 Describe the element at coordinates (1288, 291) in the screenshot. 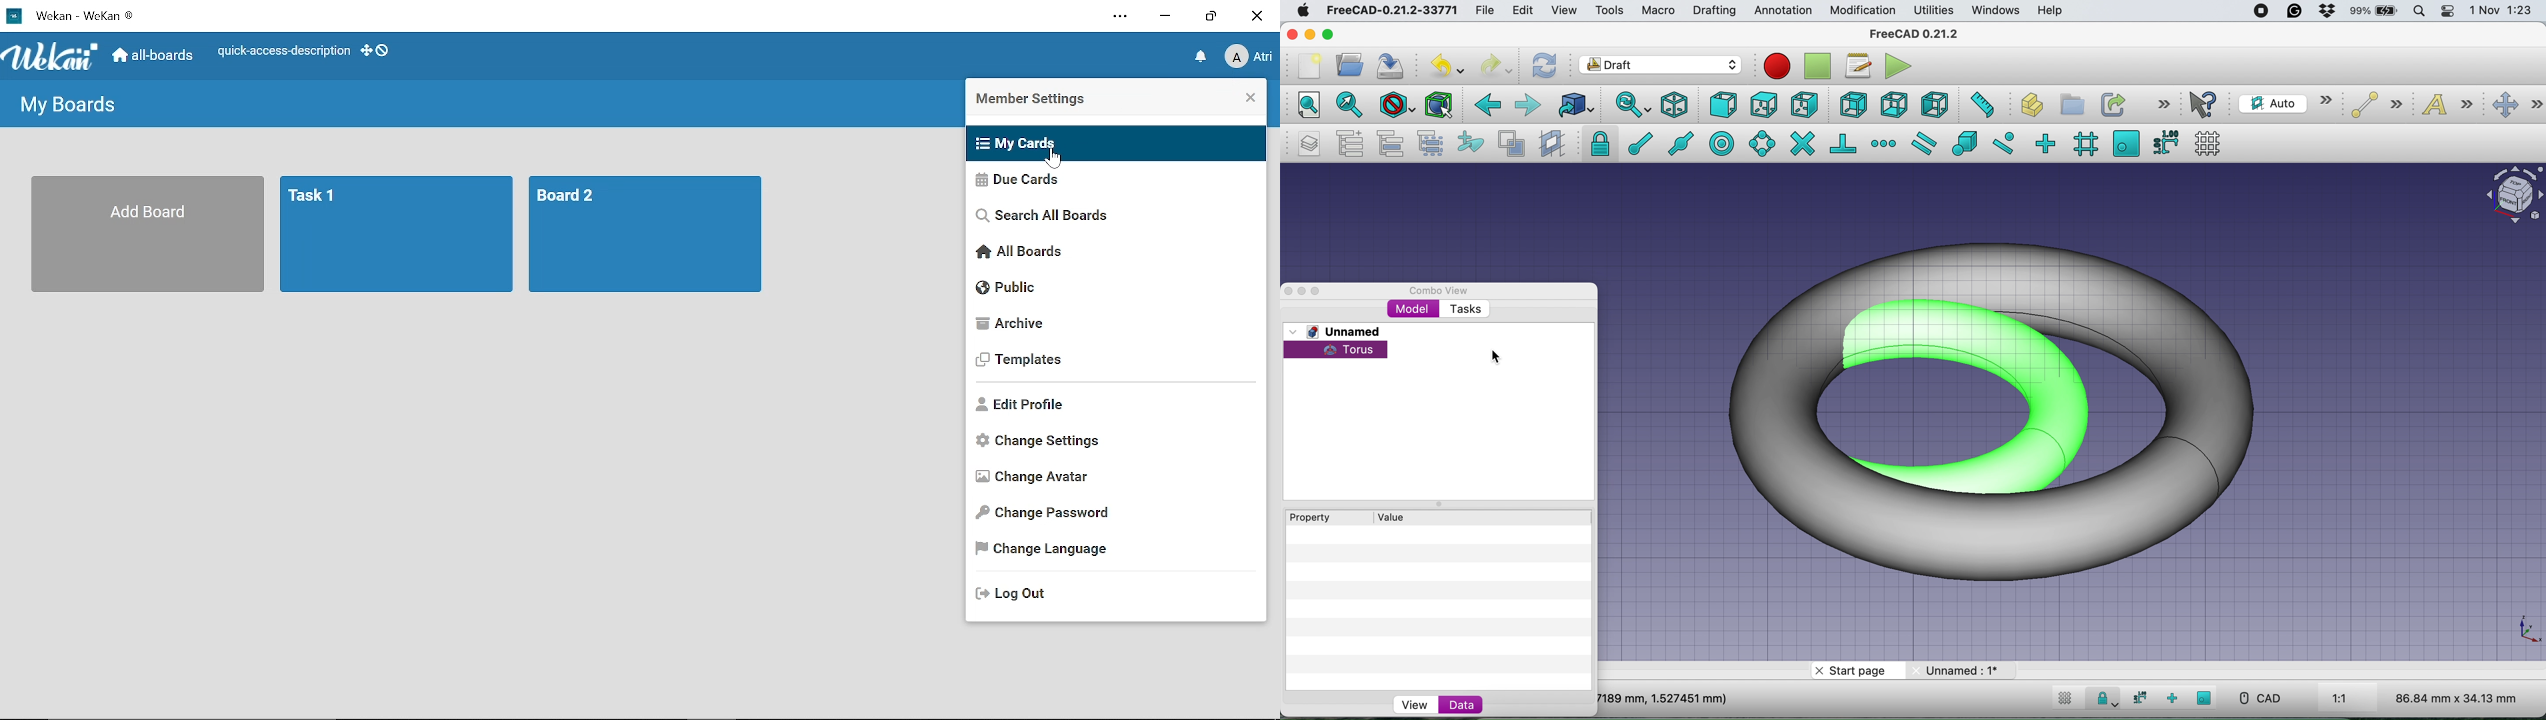

I see `close dock view` at that location.